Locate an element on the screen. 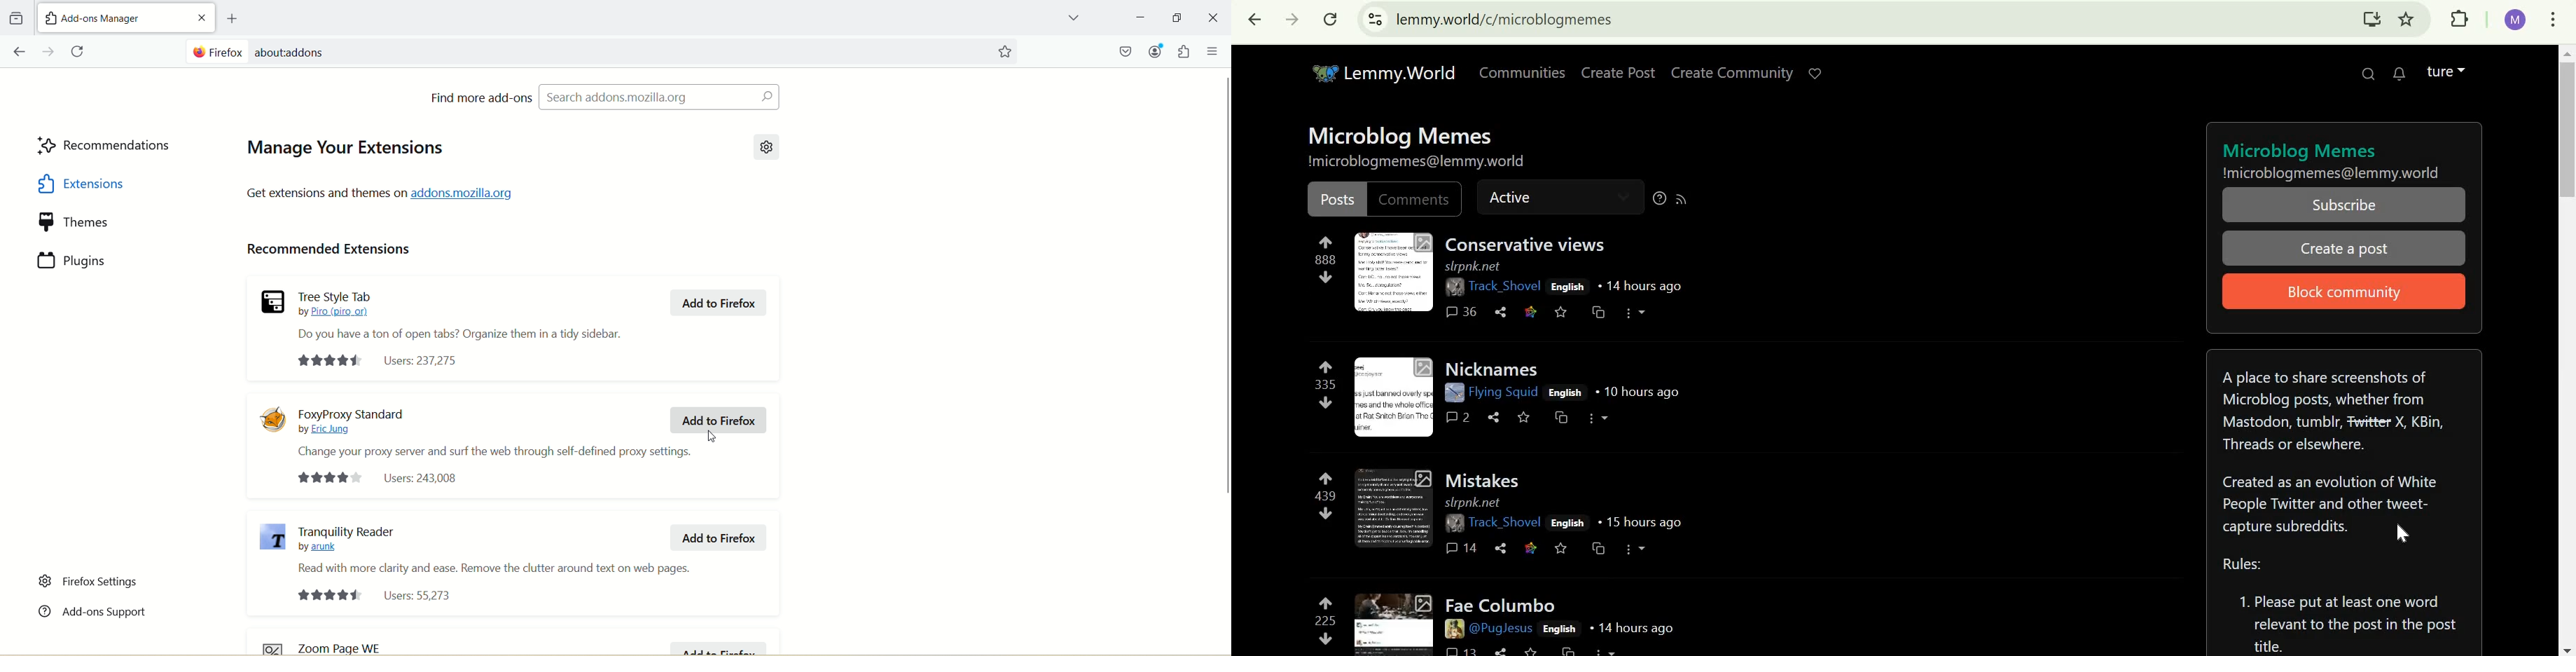  Widget is located at coordinates (1183, 51).